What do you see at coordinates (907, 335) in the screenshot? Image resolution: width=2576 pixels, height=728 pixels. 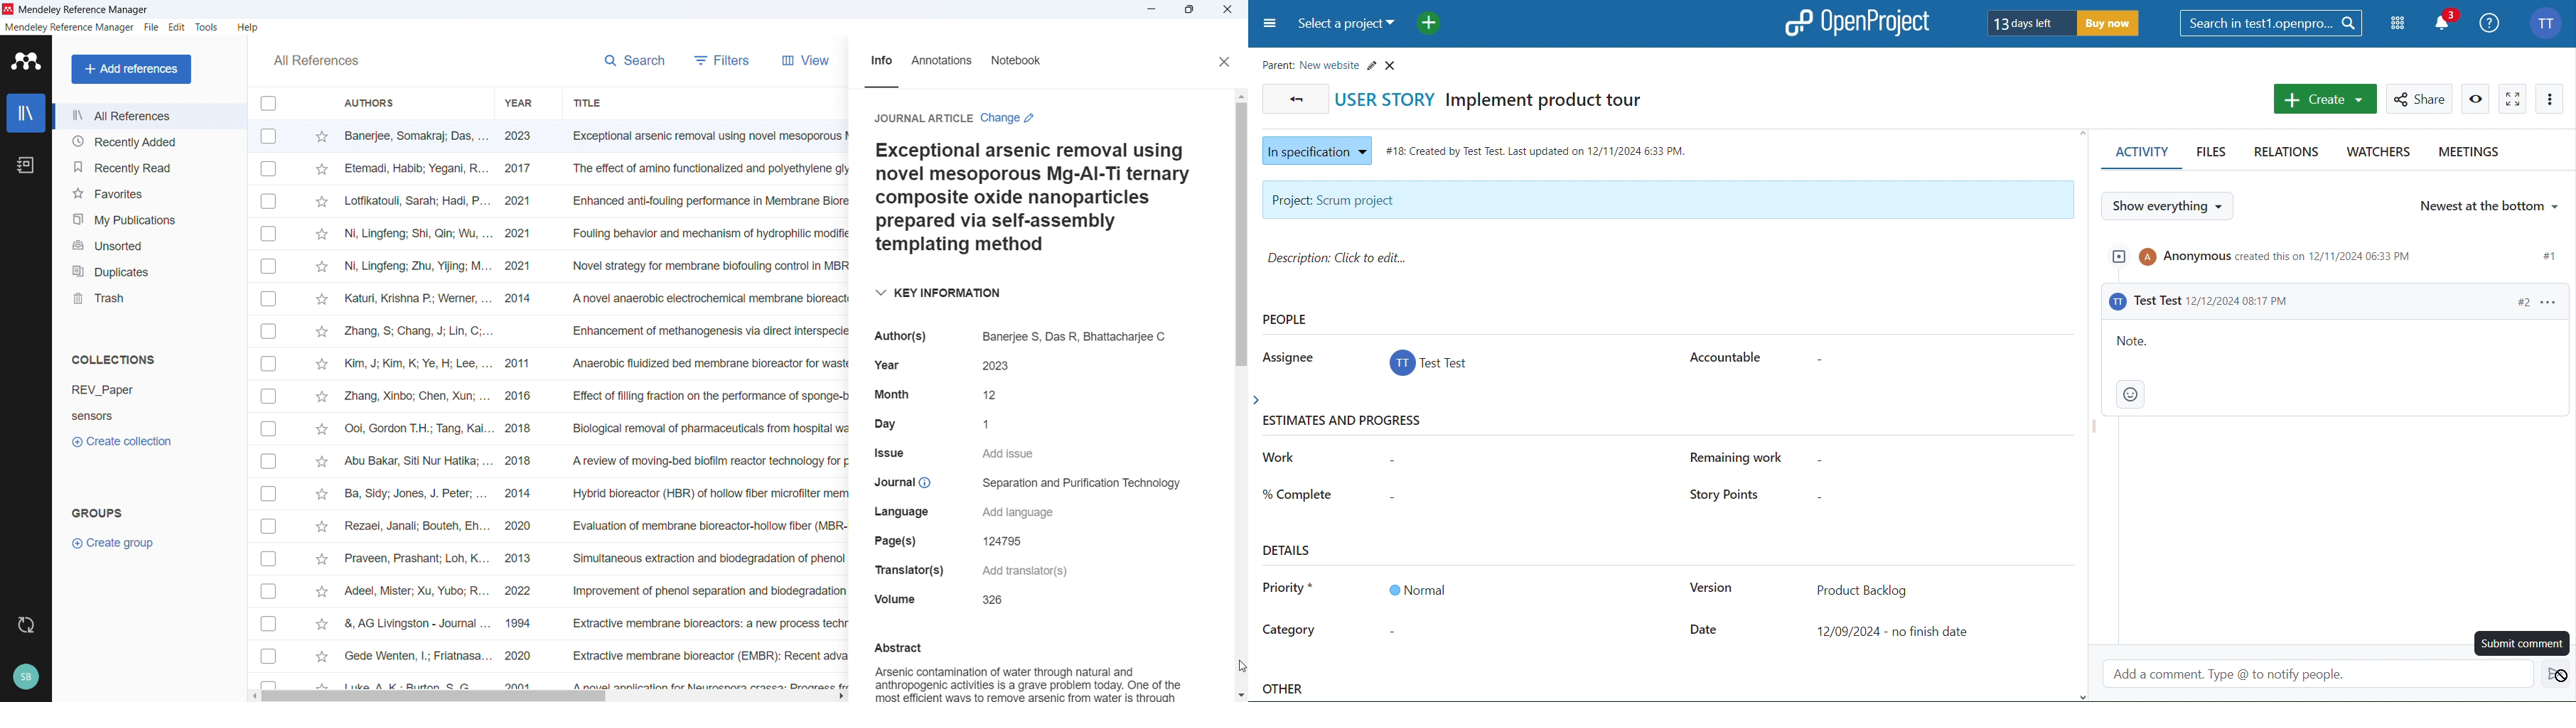 I see `author(s)` at bounding box center [907, 335].